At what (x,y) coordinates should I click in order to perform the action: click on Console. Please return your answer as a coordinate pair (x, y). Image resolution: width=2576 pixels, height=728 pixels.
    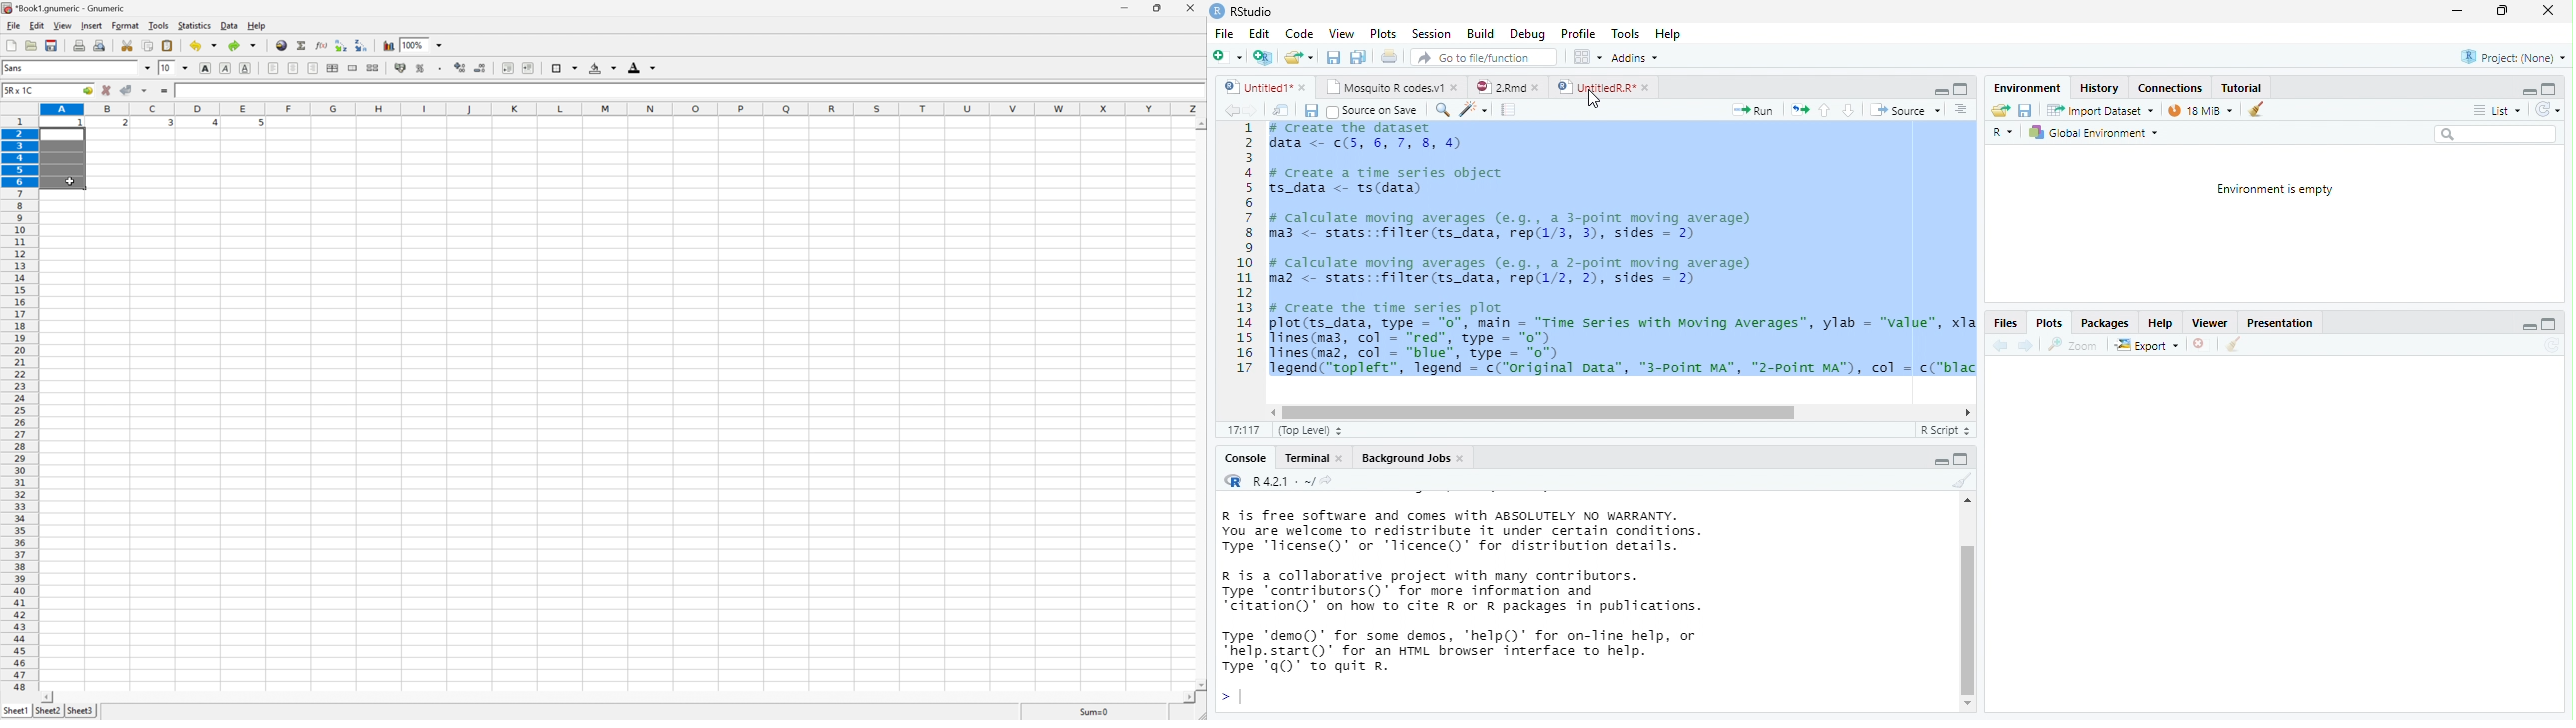
    Looking at the image, I should click on (1244, 459).